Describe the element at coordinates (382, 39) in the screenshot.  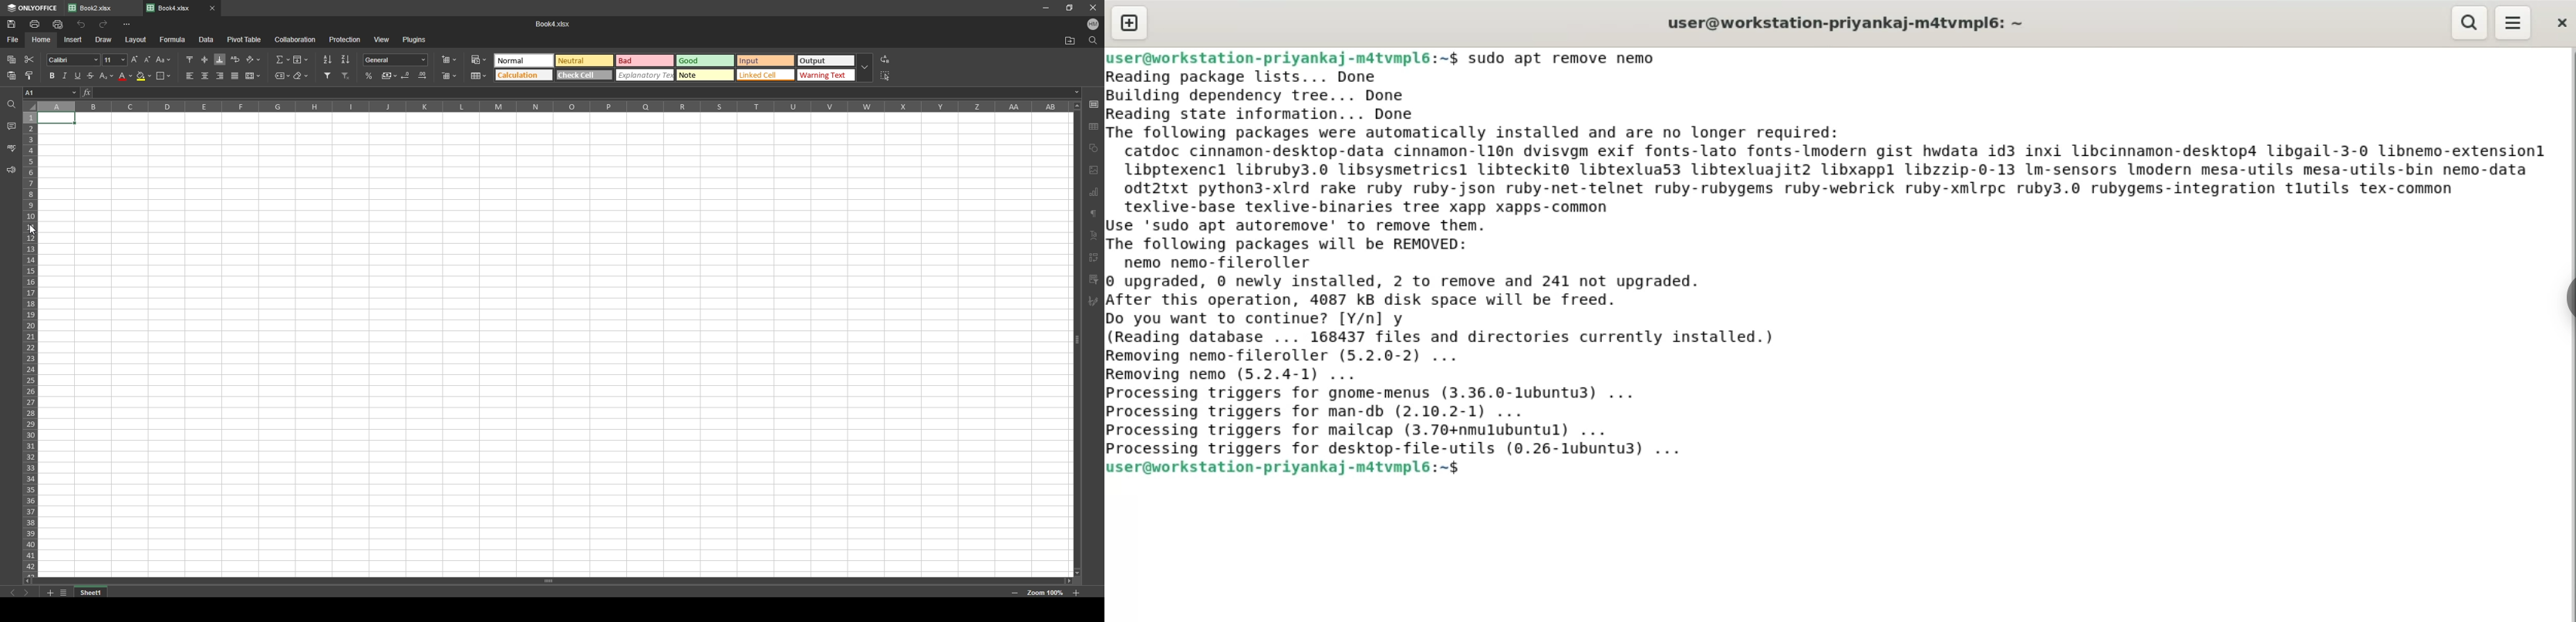
I see `view` at that location.